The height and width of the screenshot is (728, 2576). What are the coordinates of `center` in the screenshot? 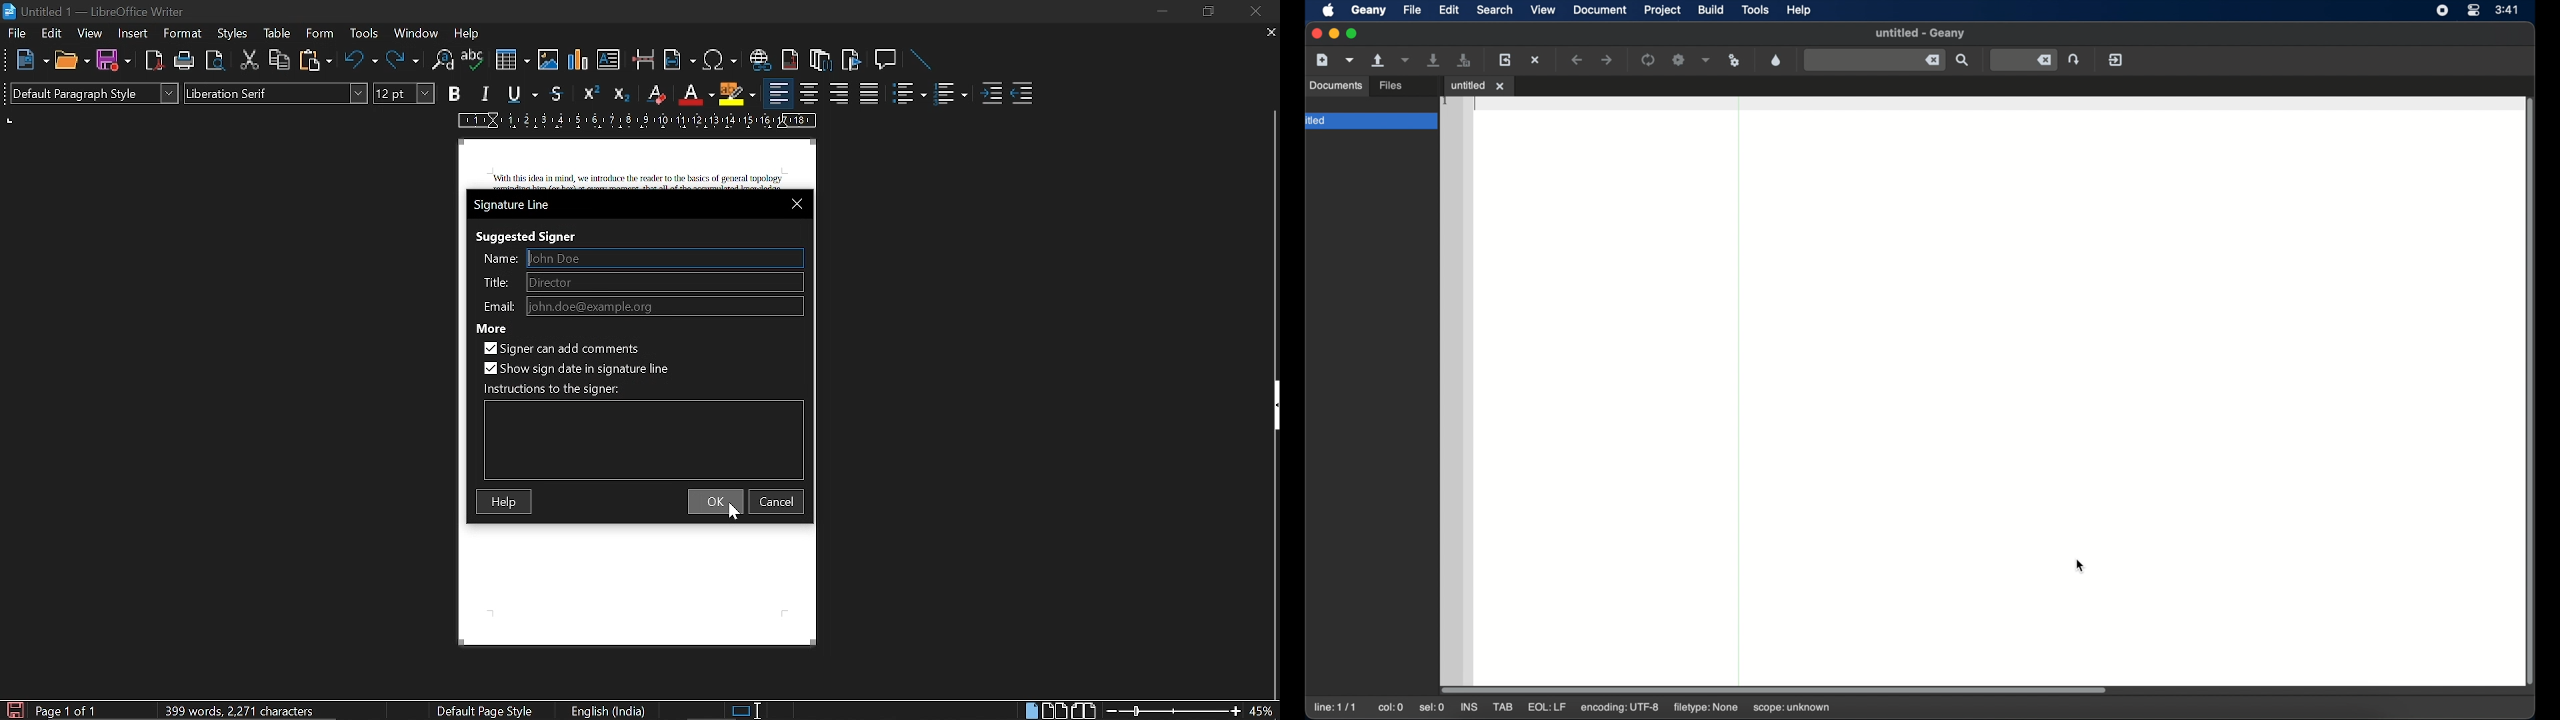 It's located at (808, 94).